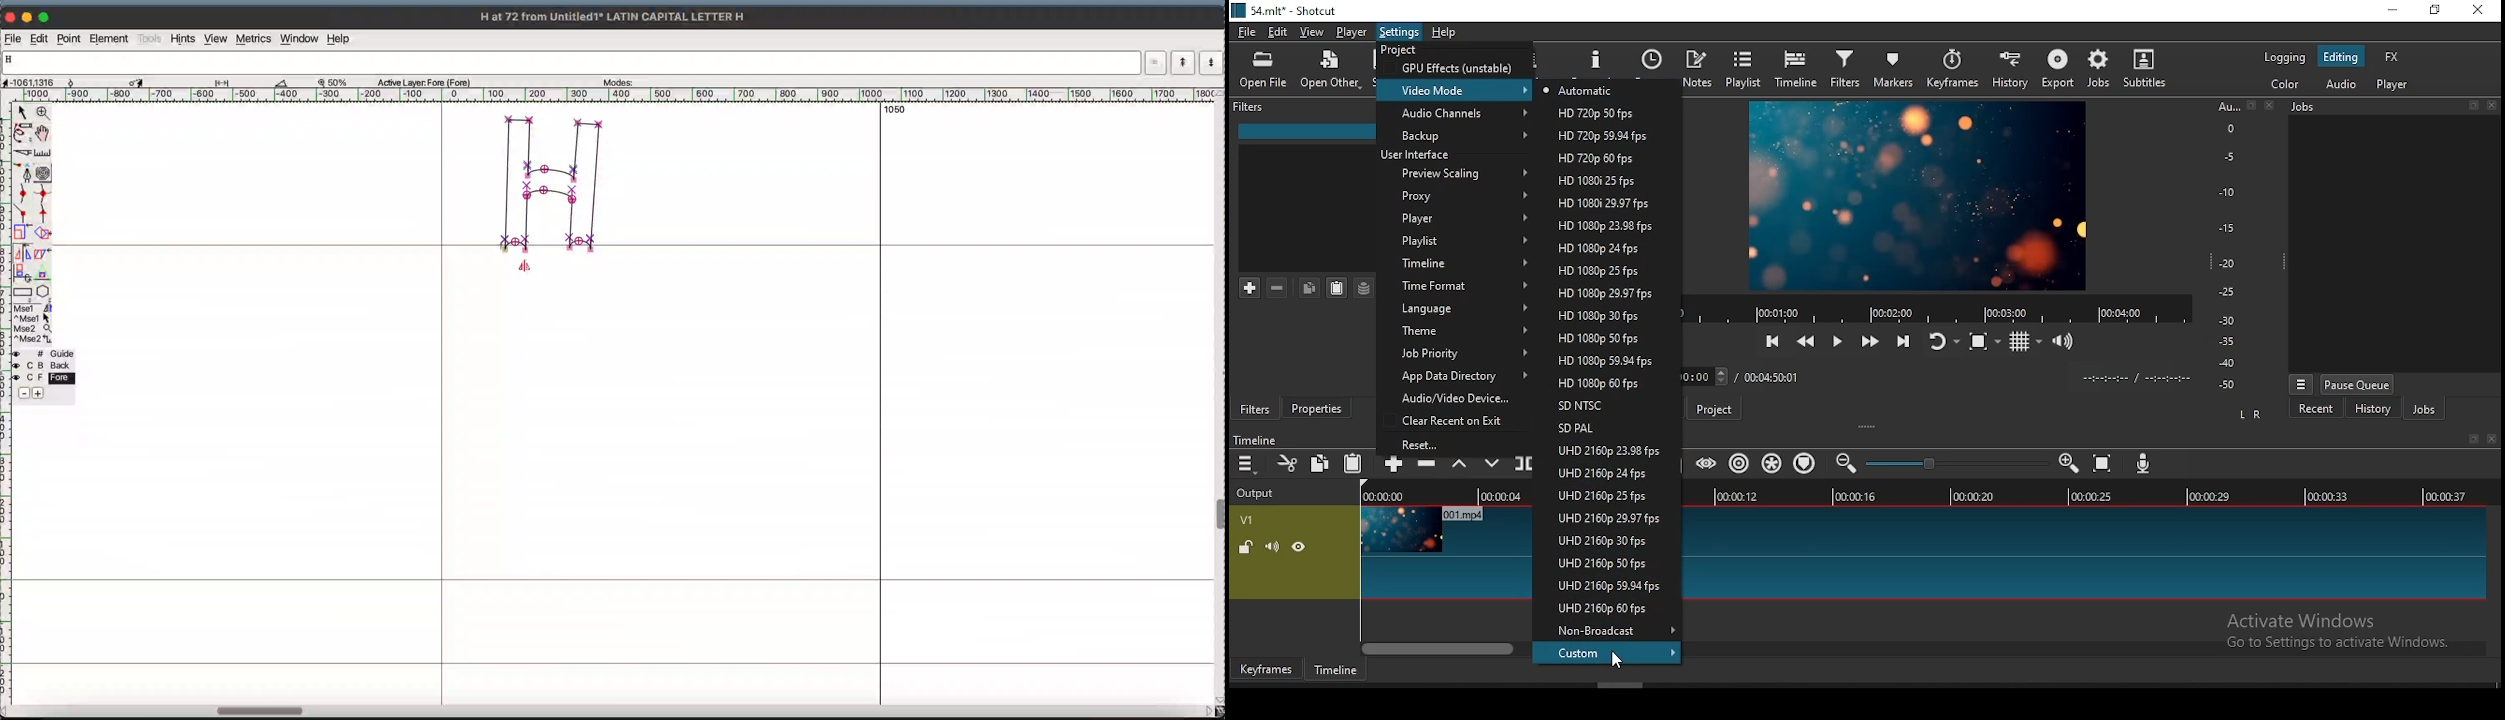  I want to click on output, so click(1258, 494).